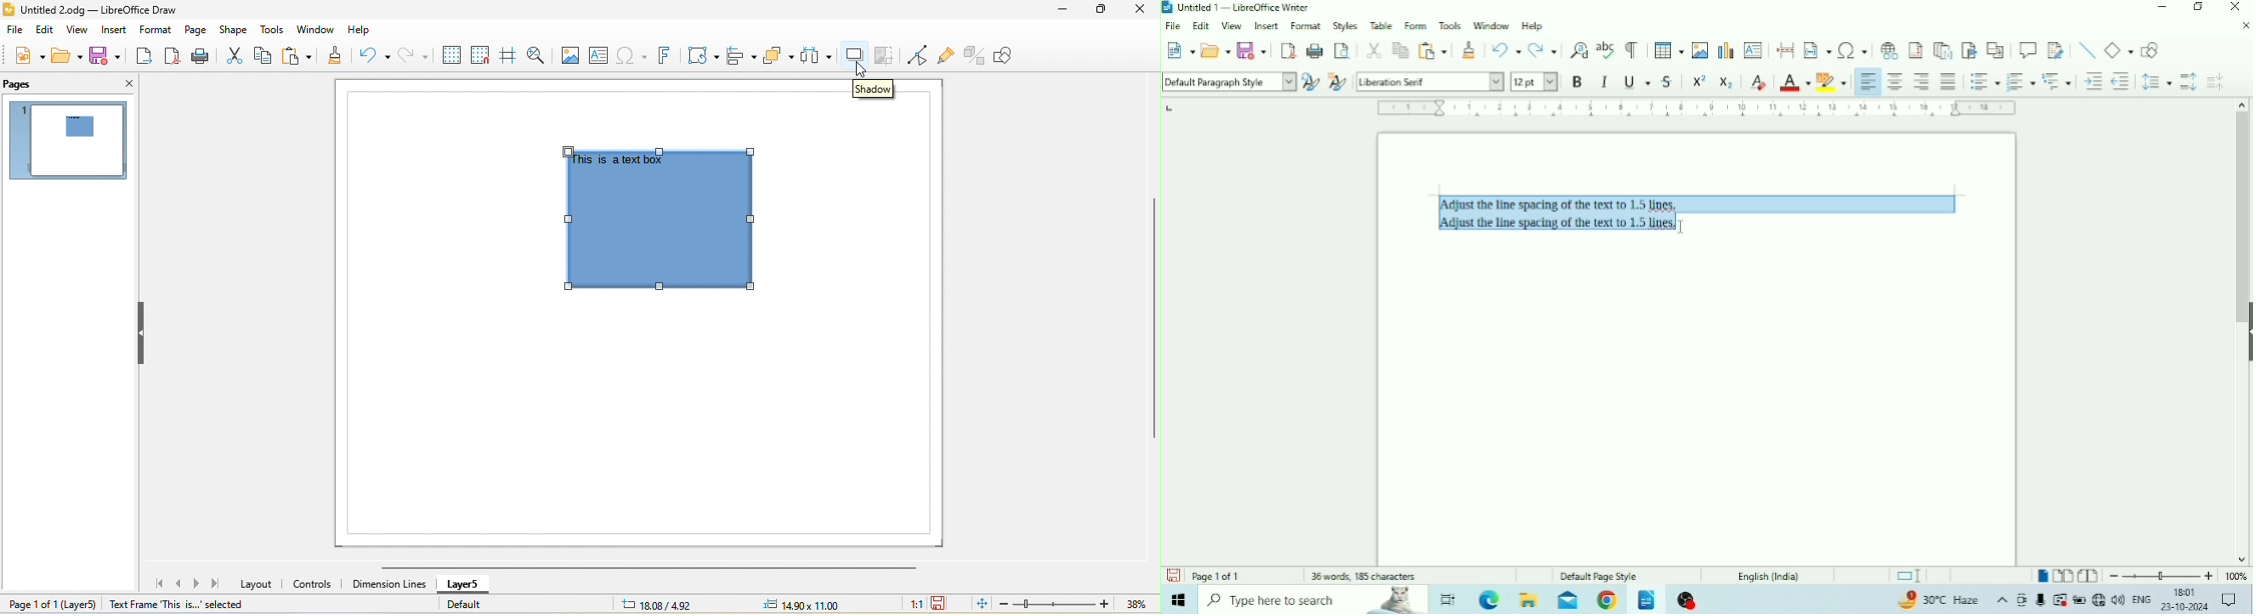  What do you see at coordinates (668, 56) in the screenshot?
I see `font work text` at bounding box center [668, 56].